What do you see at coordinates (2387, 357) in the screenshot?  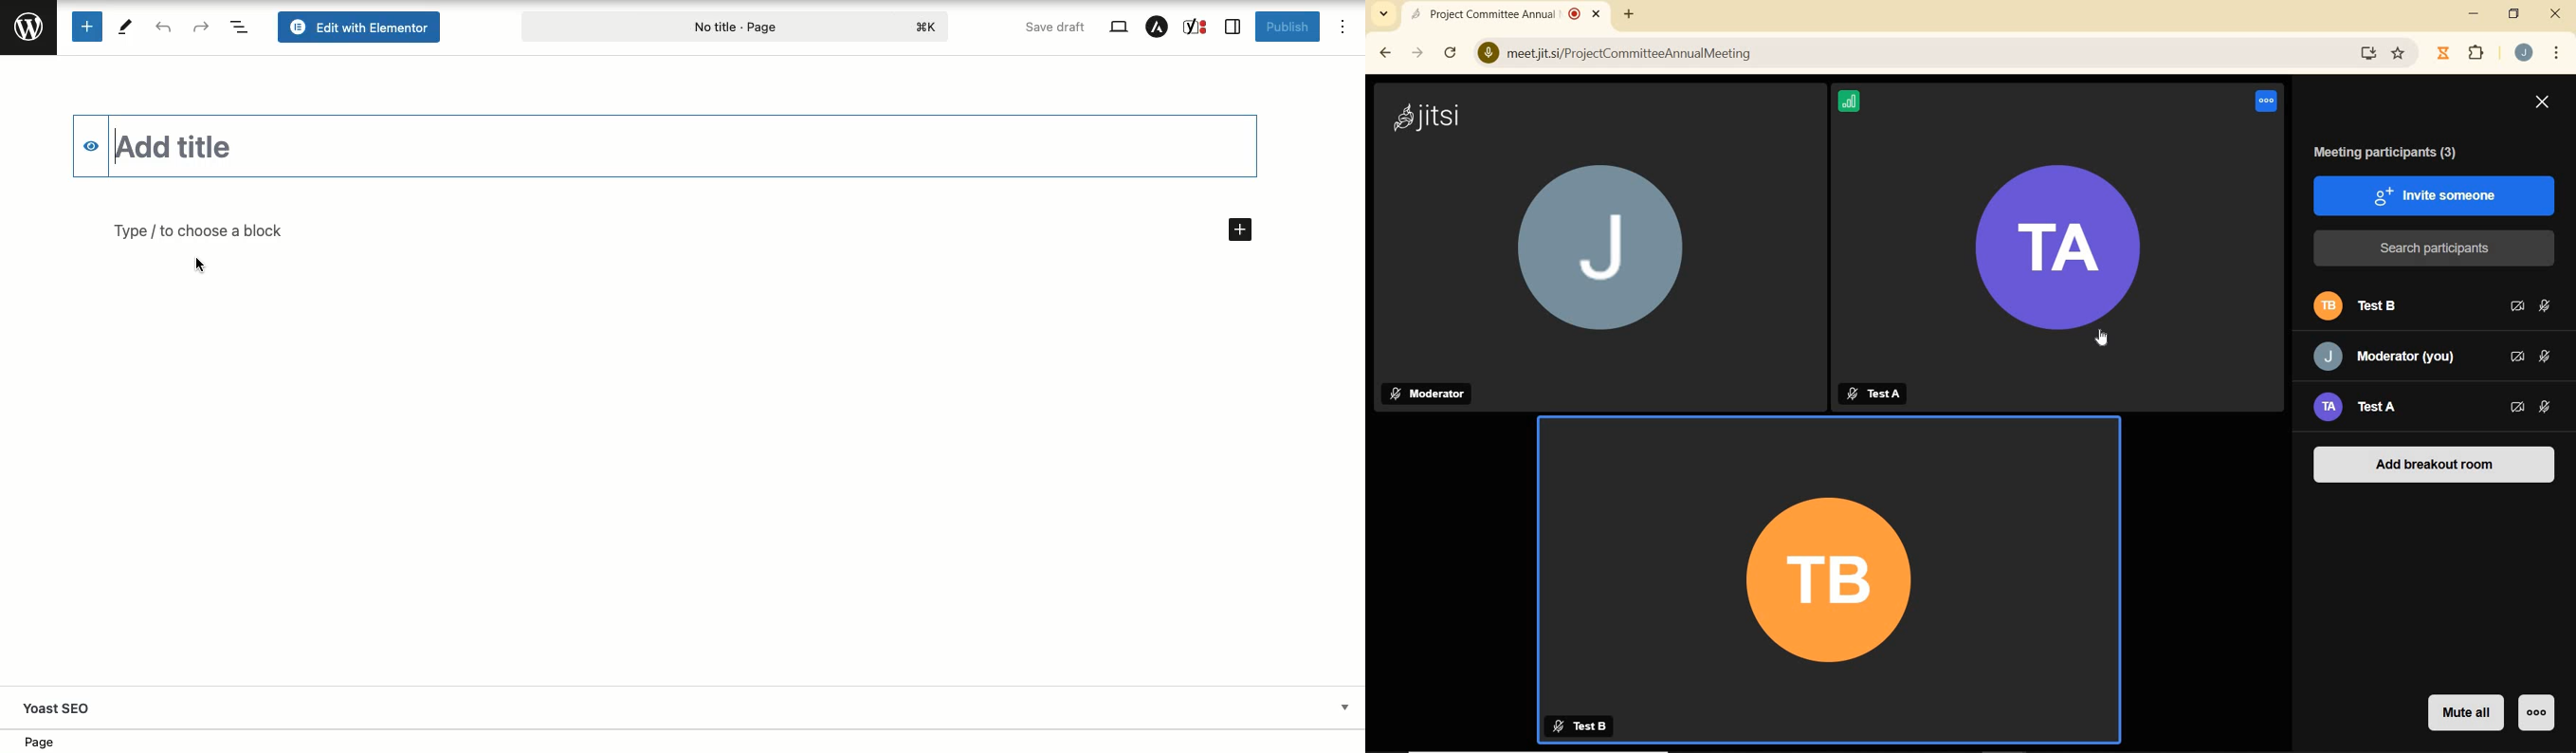 I see `PARTICIPANT: MODERATOR` at bounding box center [2387, 357].